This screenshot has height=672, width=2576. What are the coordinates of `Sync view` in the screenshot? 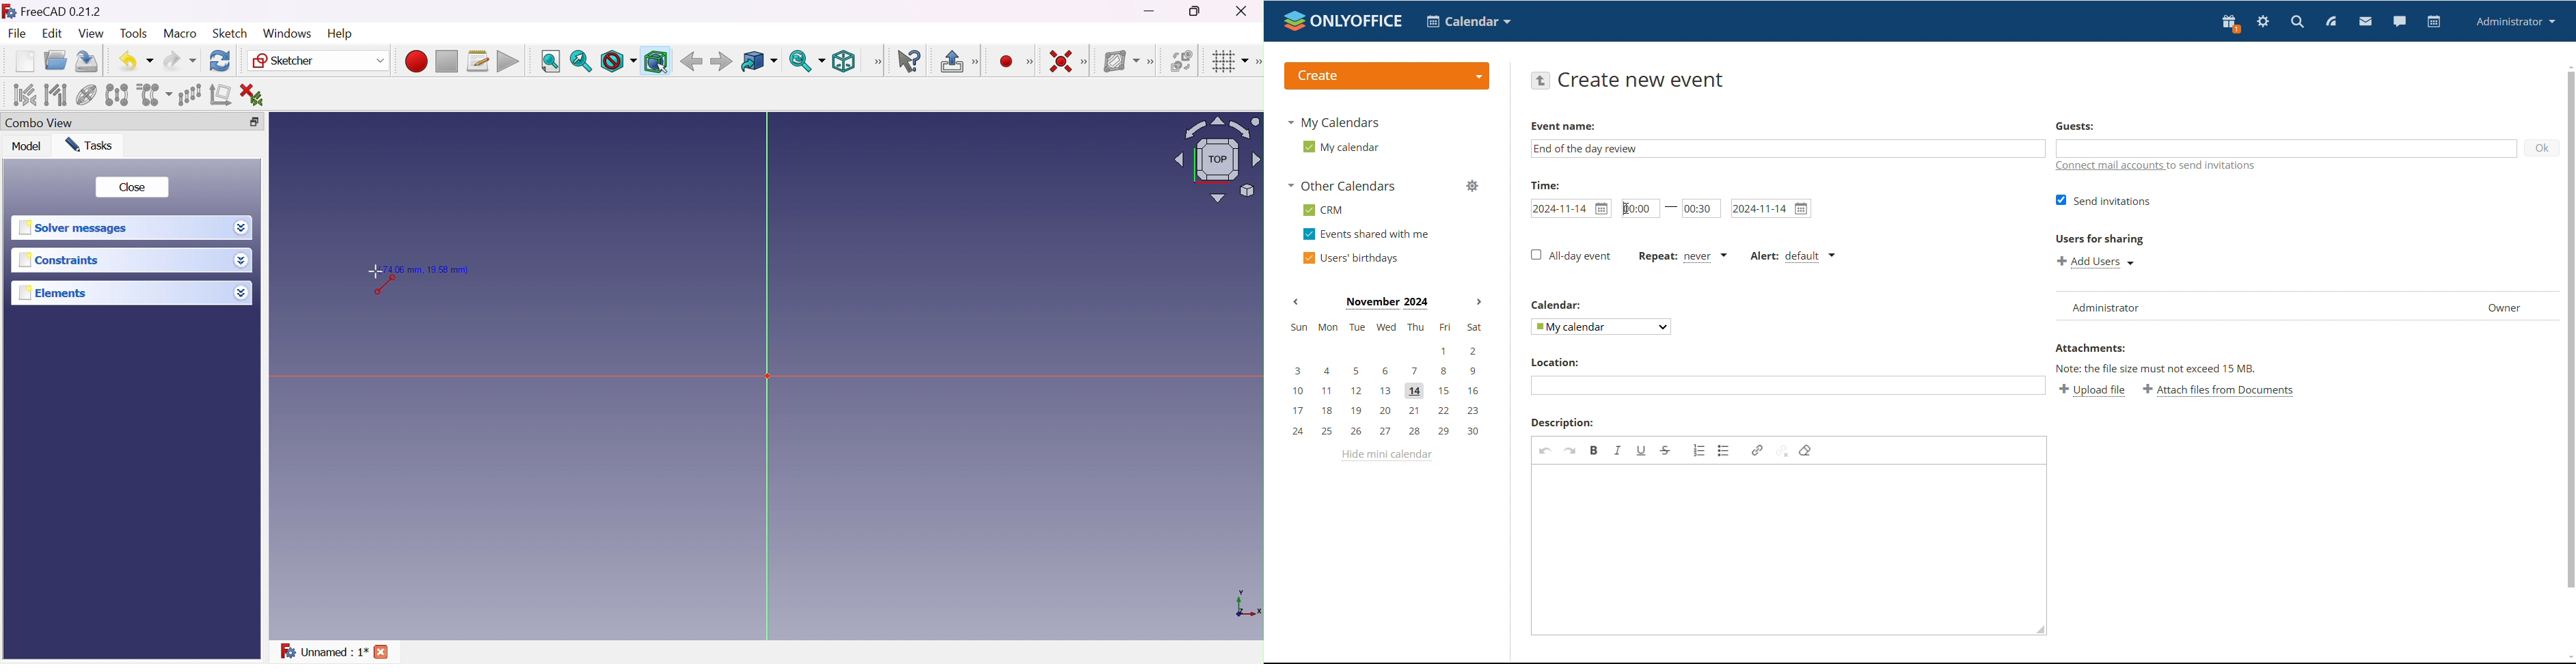 It's located at (807, 61).